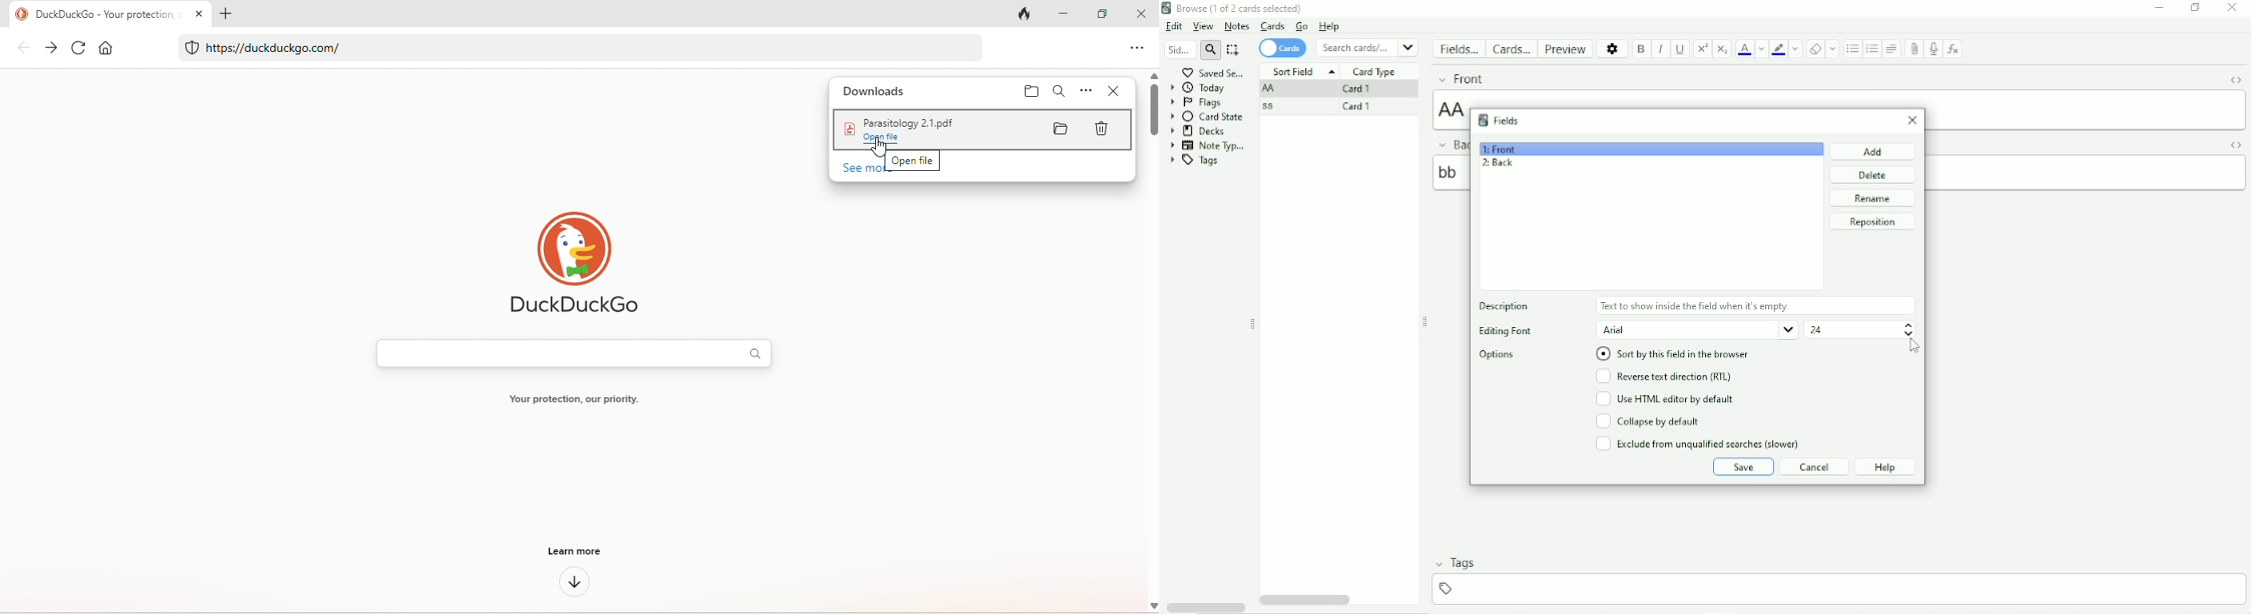 The height and width of the screenshot is (616, 2268). Describe the element at coordinates (1668, 377) in the screenshot. I see `Reverse text direction` at that location.